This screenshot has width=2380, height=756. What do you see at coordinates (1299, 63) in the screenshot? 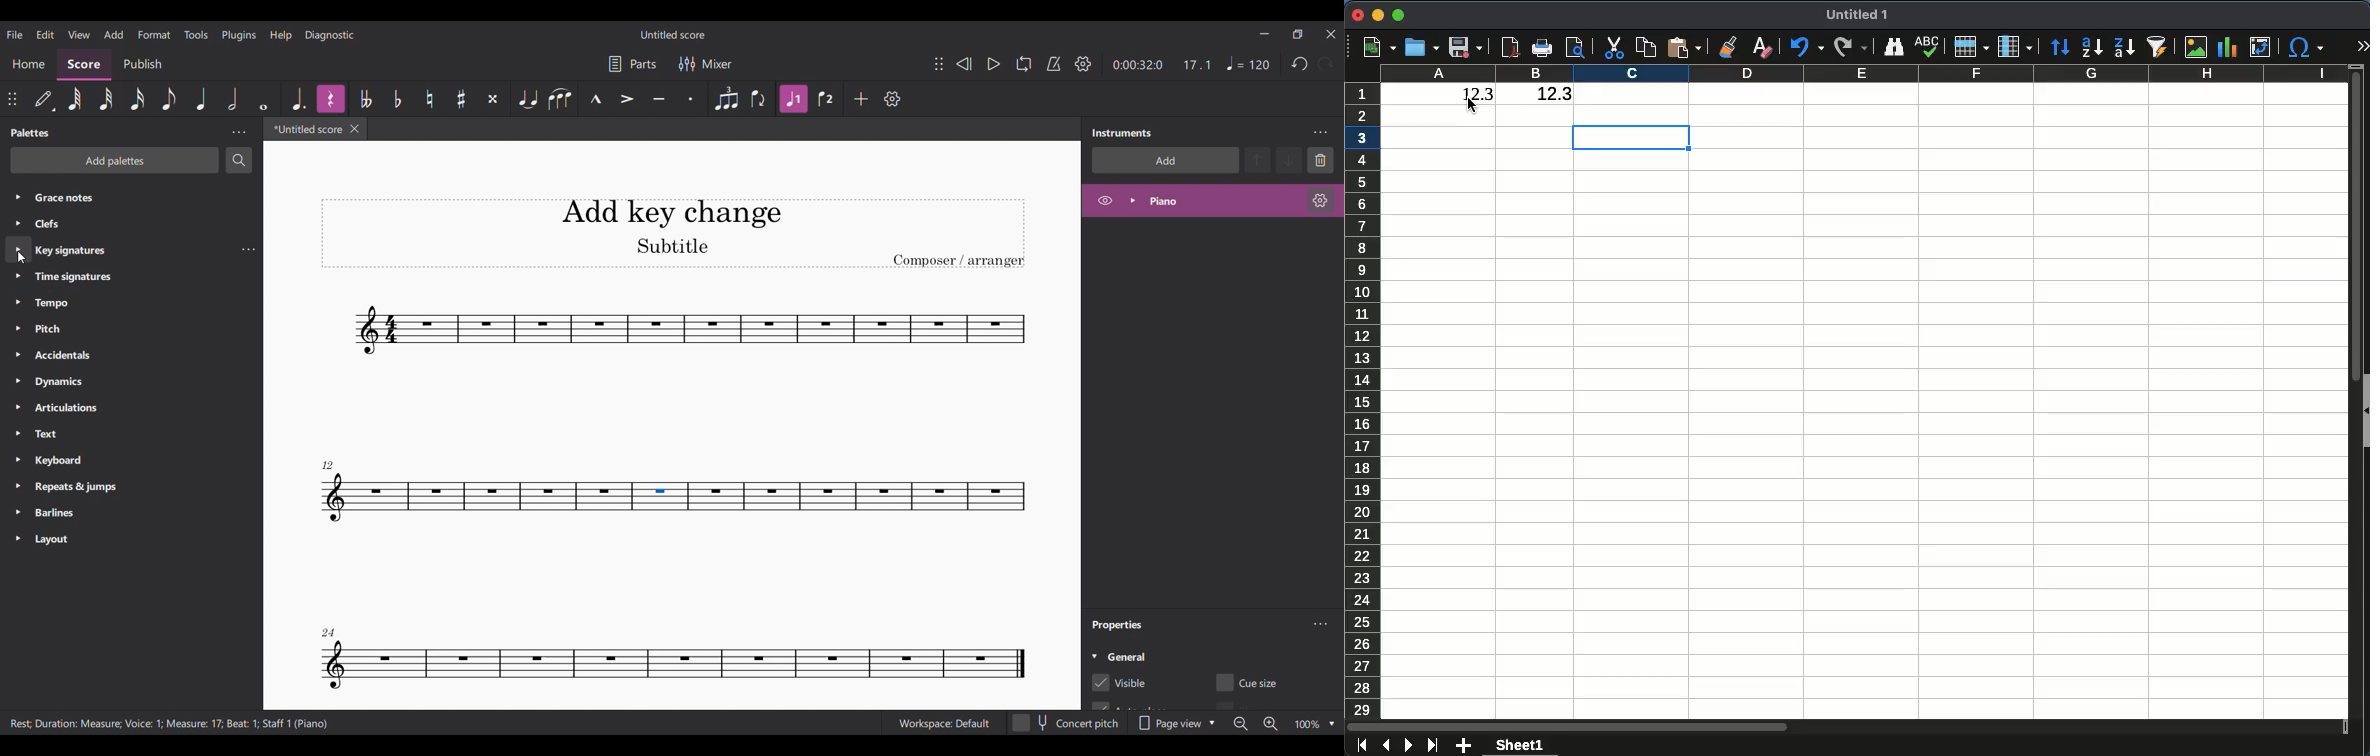
I see `Undo` at bounding box center [1299, 63].